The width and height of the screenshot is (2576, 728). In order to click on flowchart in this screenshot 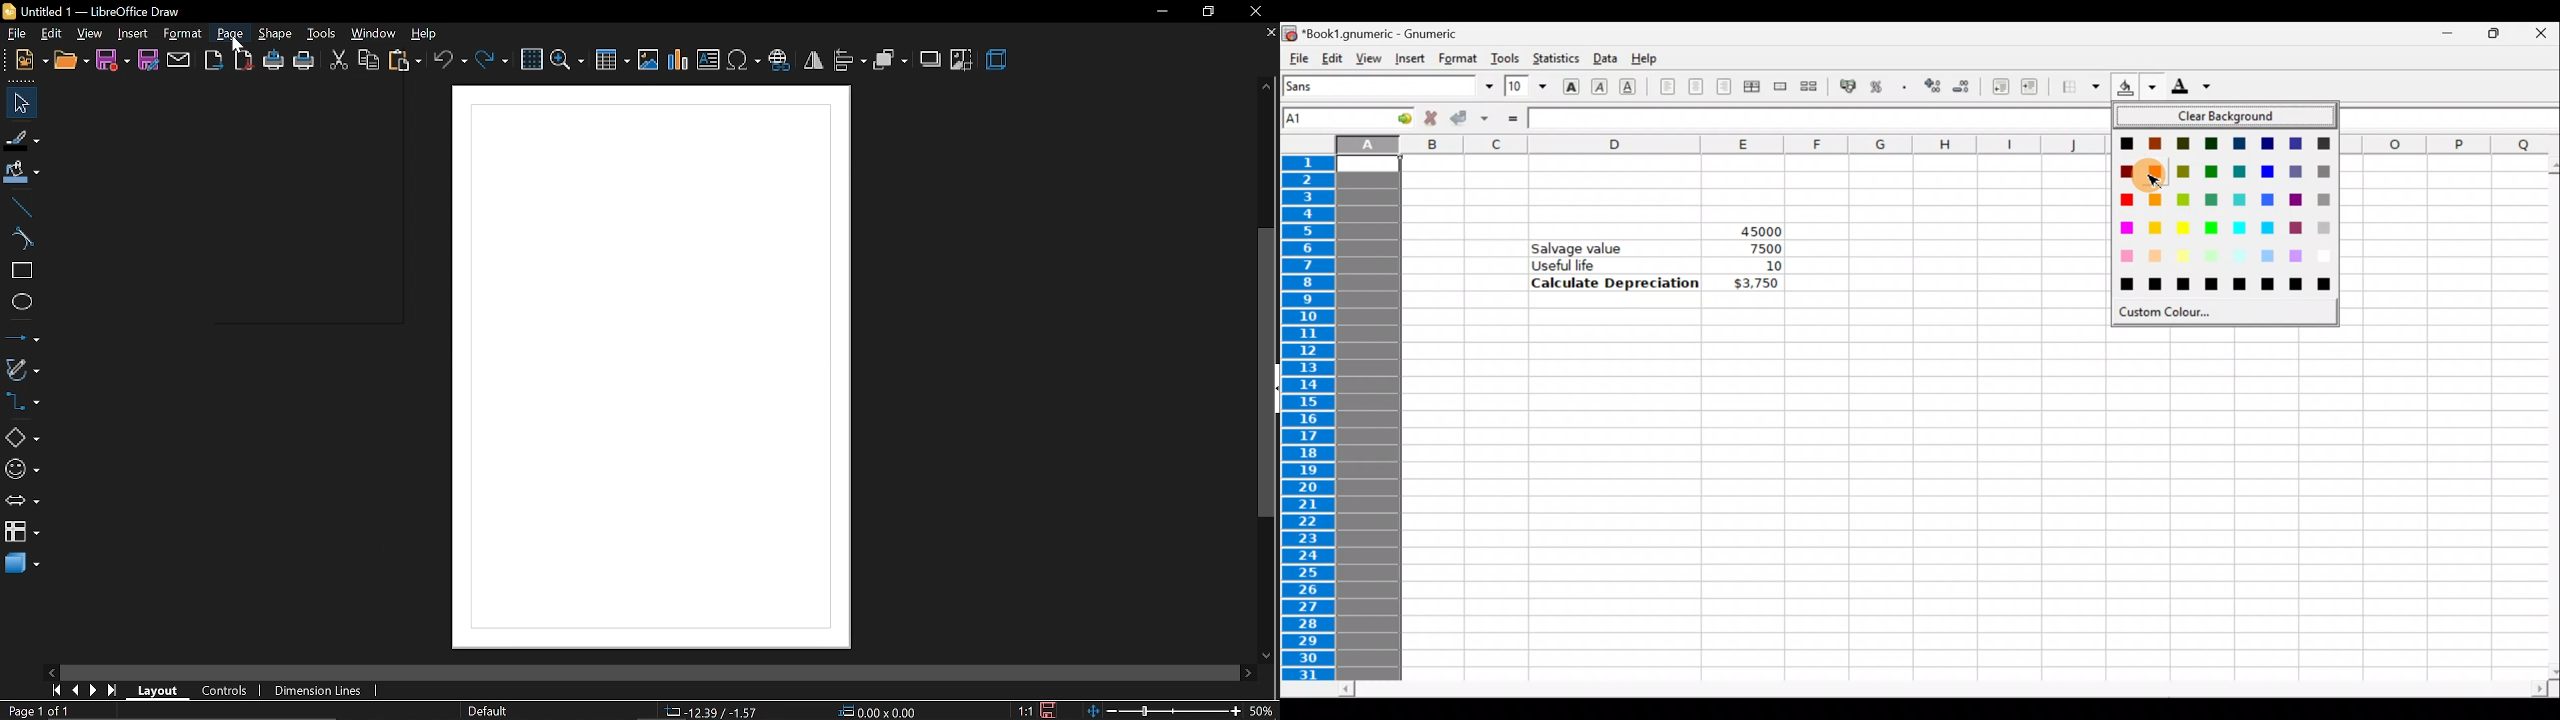, I will do `click(22, 530)`.